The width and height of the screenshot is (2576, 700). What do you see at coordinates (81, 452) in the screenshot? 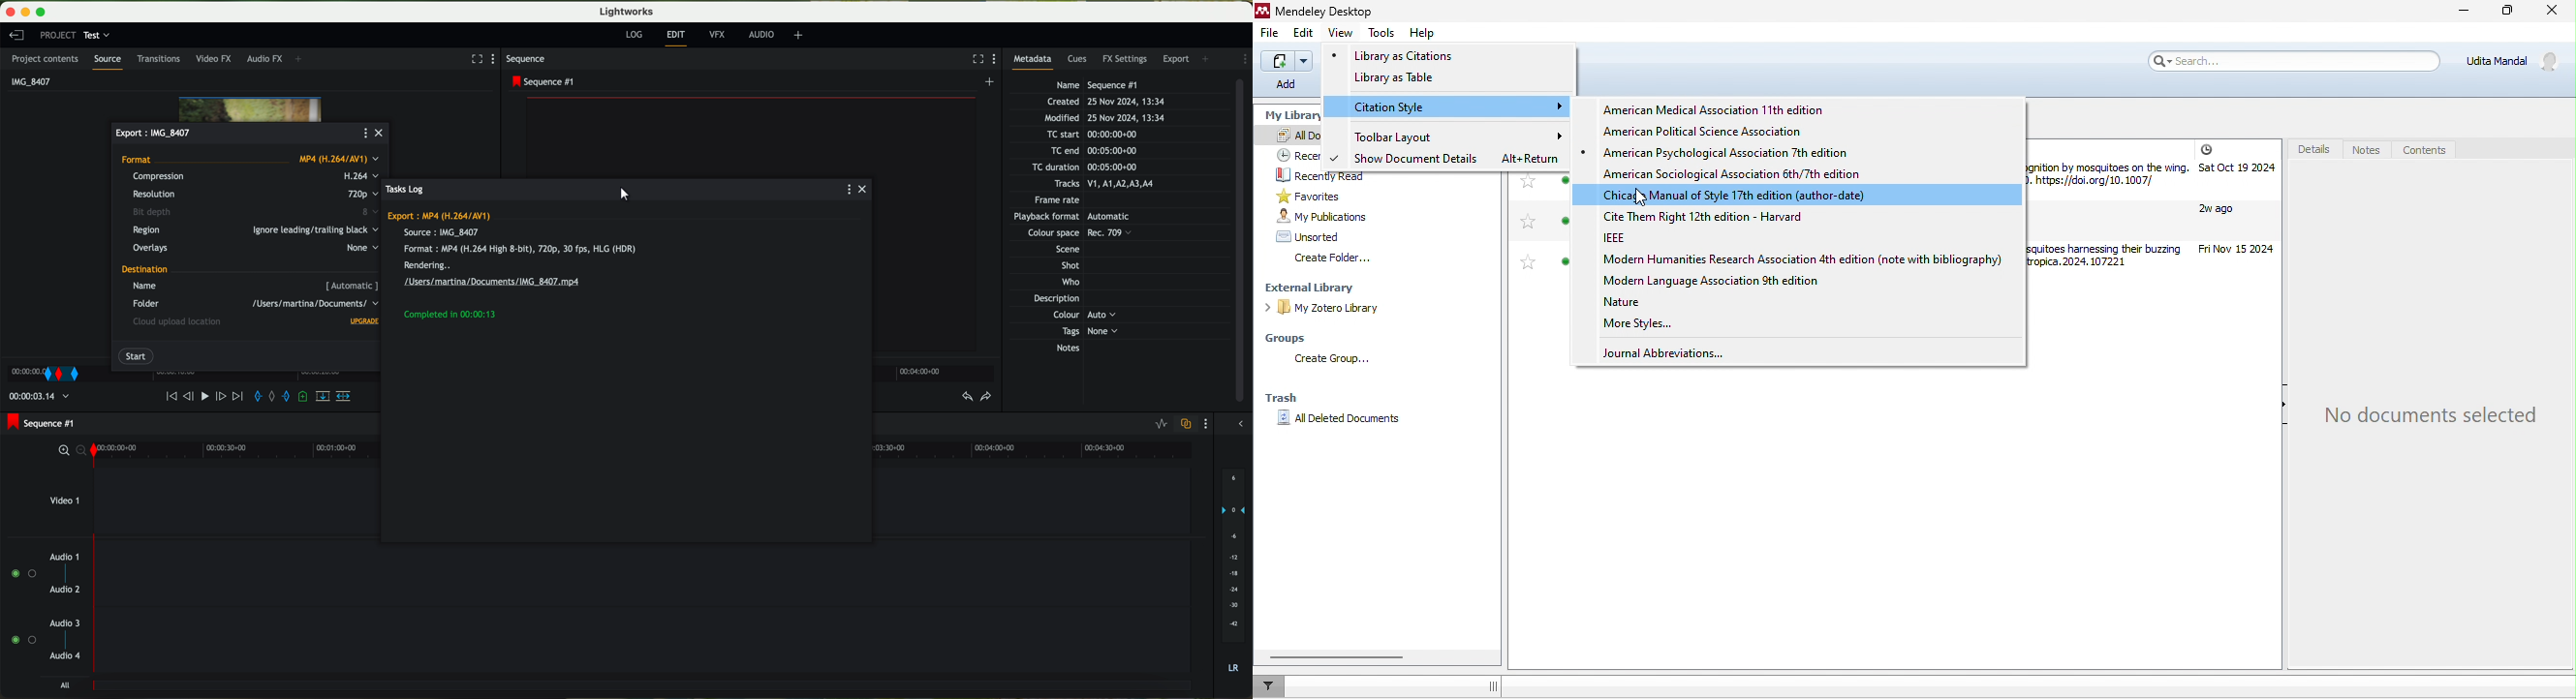
I see `zoom out` at bounding box center [81, 452].